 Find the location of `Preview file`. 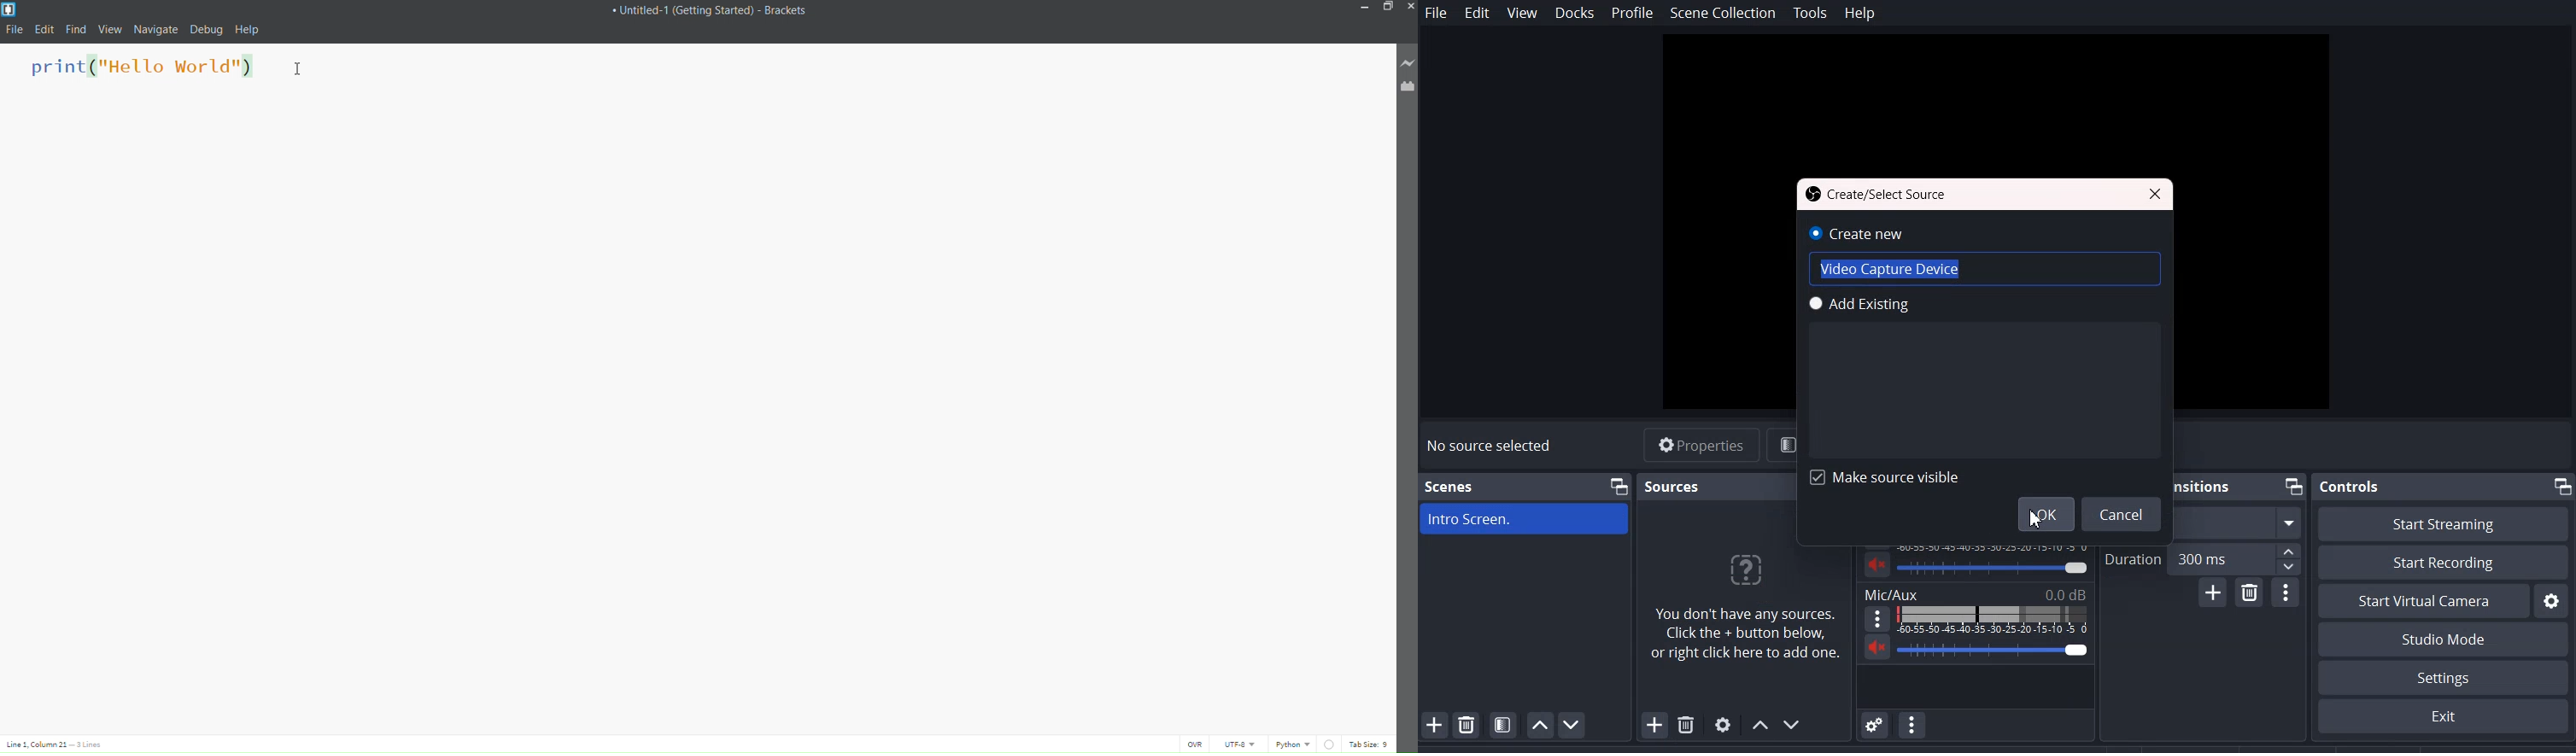

Preview file is located at coordinates (2000, 102).